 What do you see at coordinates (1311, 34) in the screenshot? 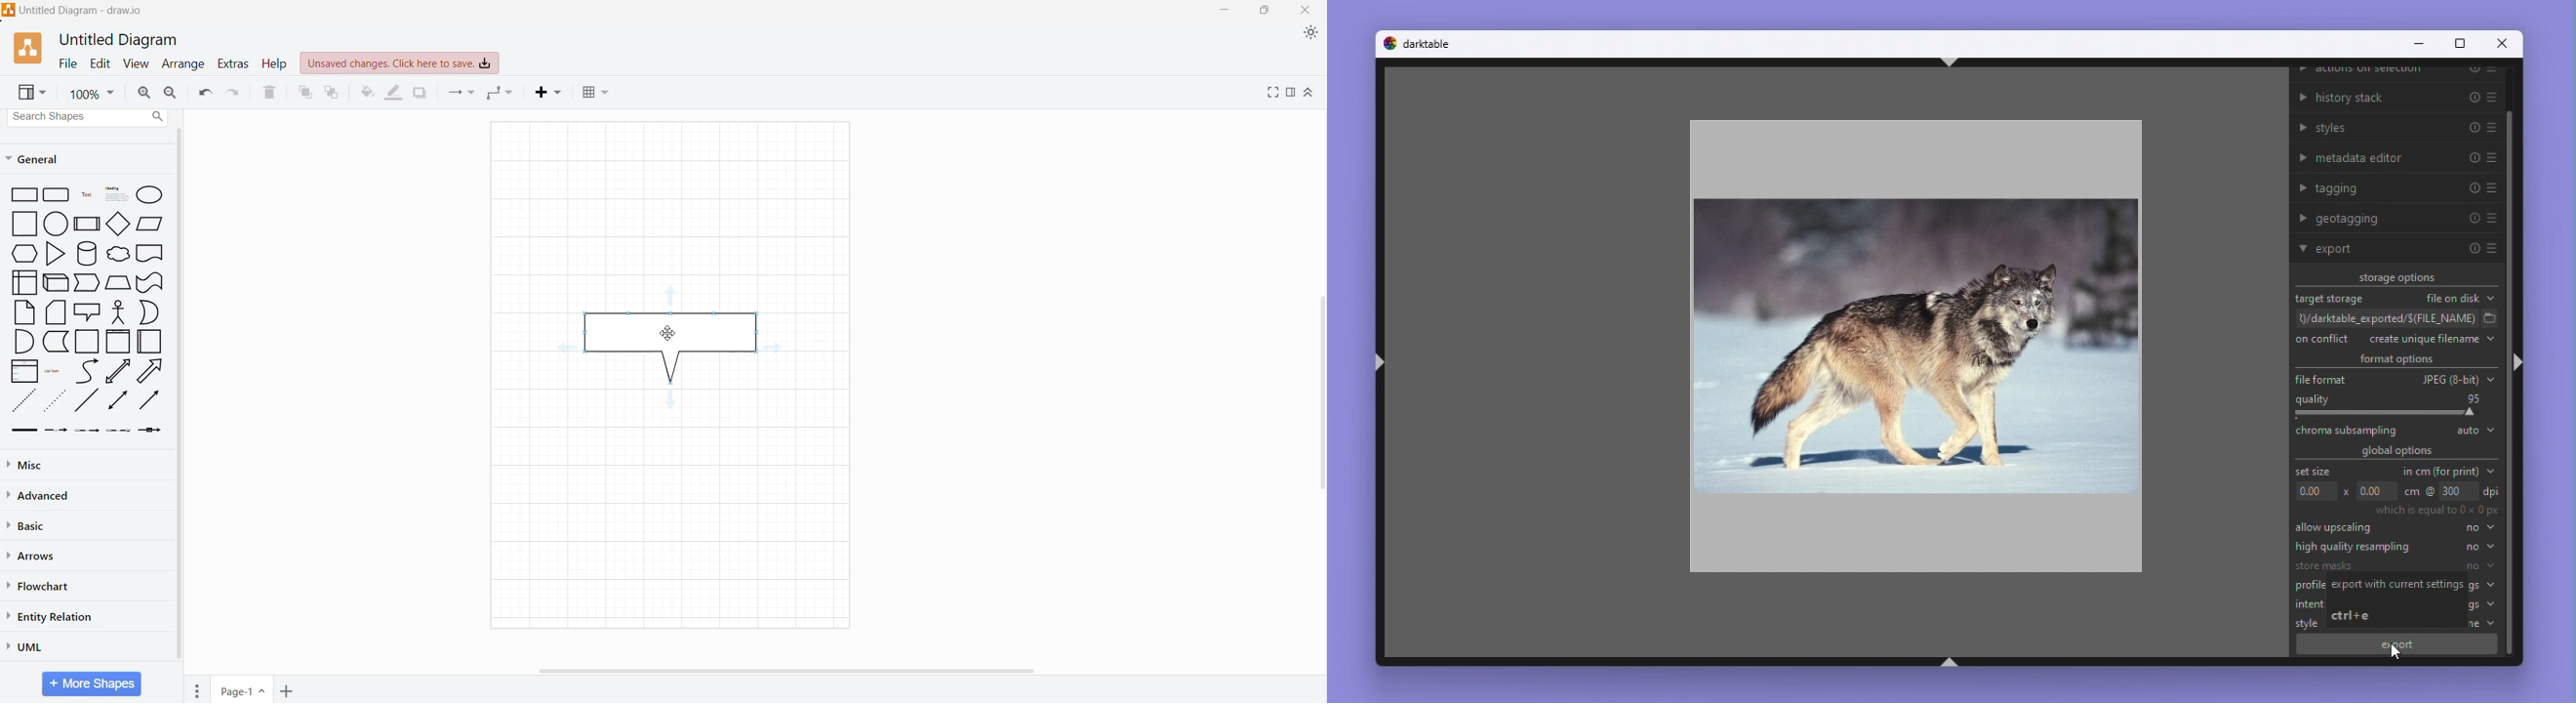
I see `Appearance` at bounding box center [1311, 34].